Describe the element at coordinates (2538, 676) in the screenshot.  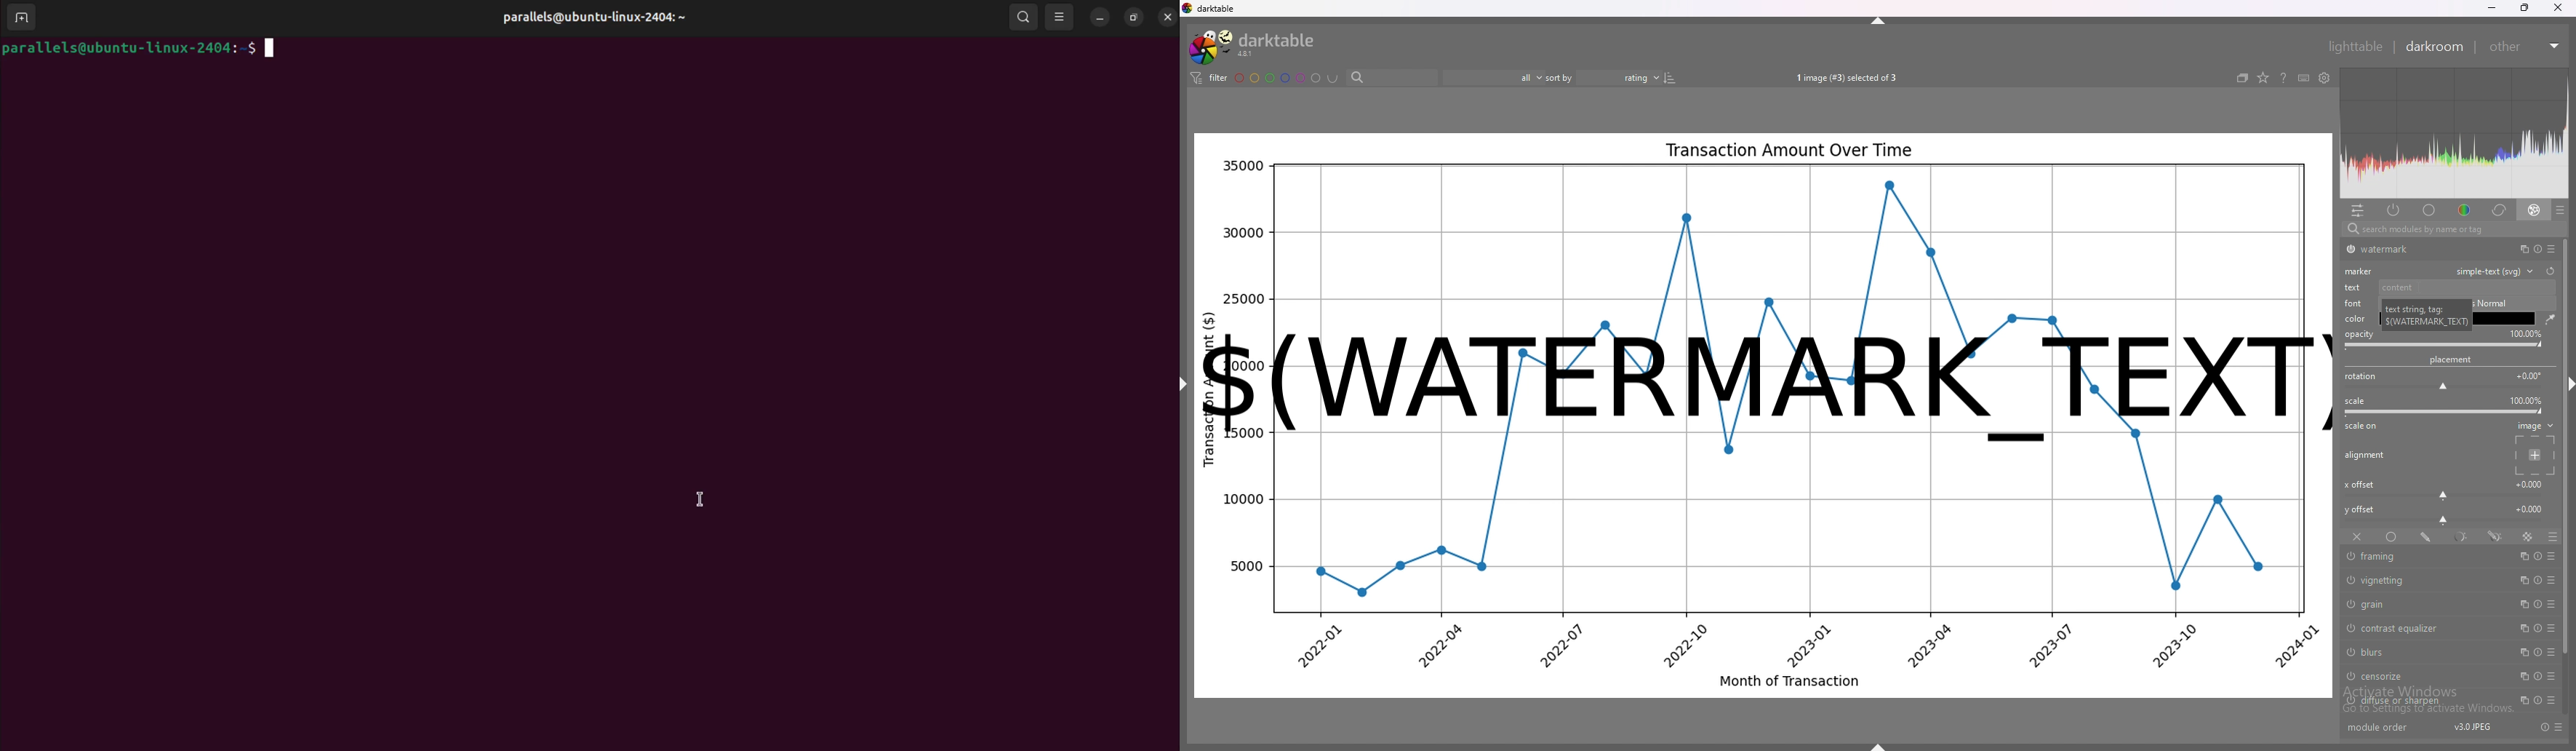
I see `reset` at that location.